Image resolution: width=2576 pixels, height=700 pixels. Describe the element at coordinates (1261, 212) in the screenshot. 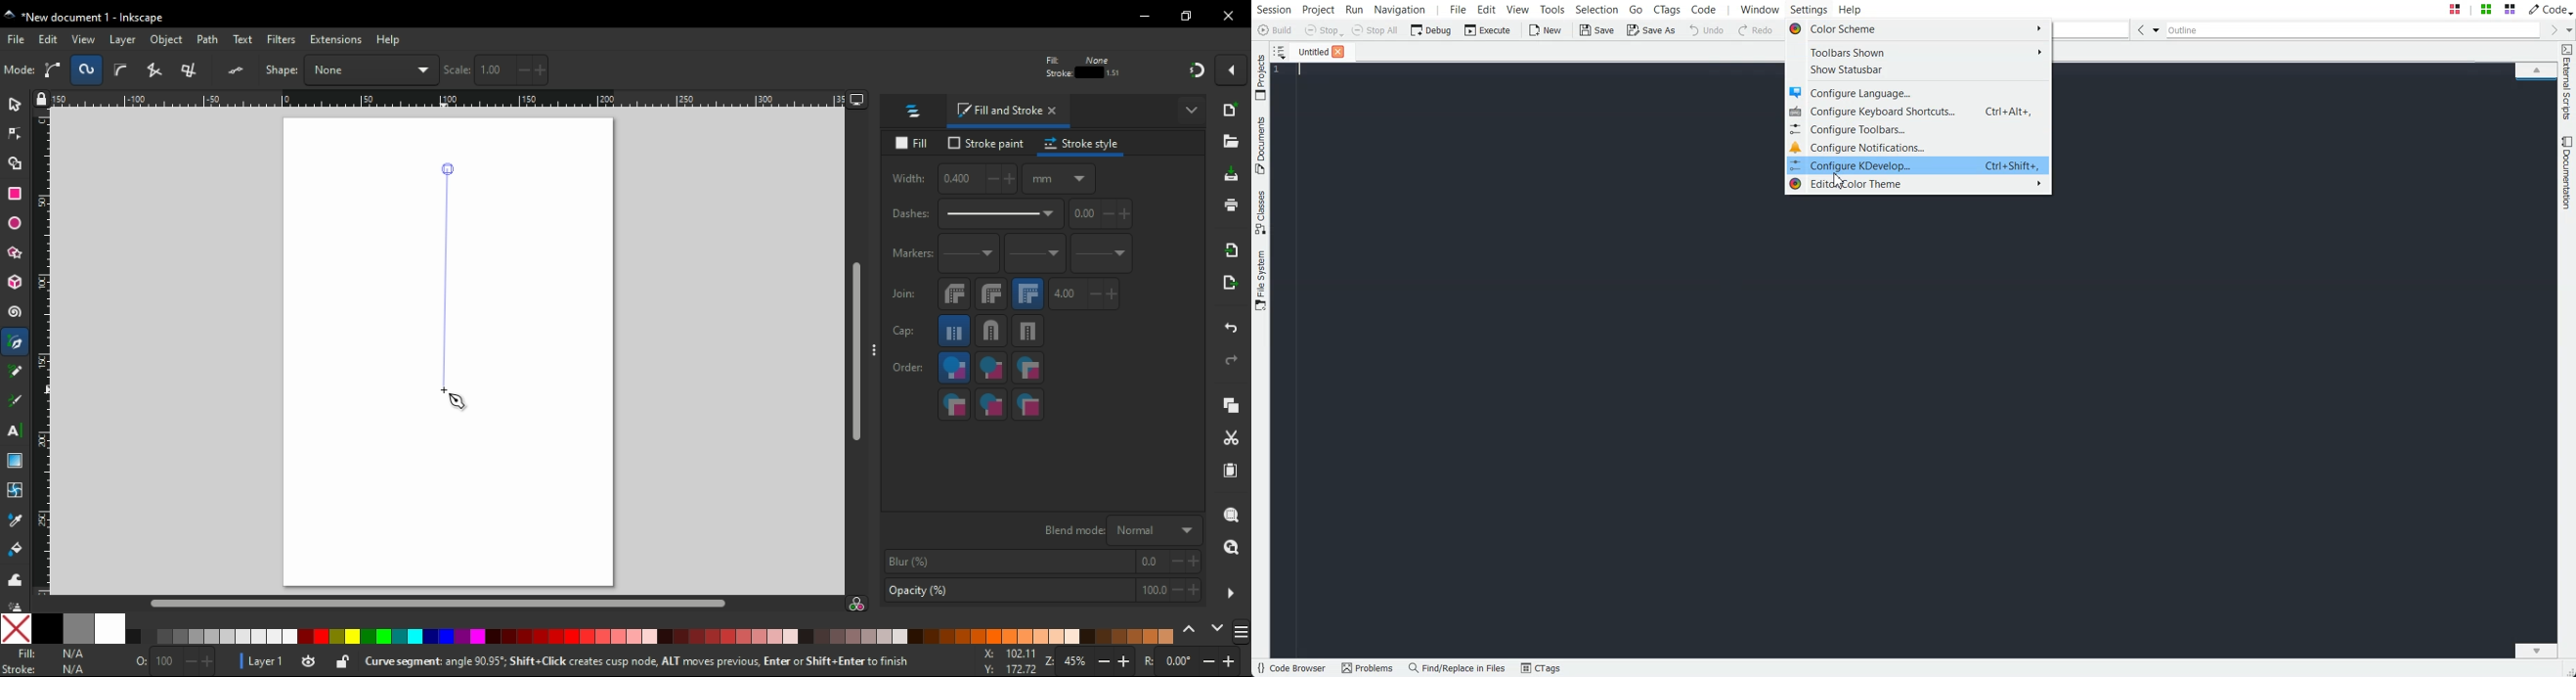

I see `Classes` at that location.